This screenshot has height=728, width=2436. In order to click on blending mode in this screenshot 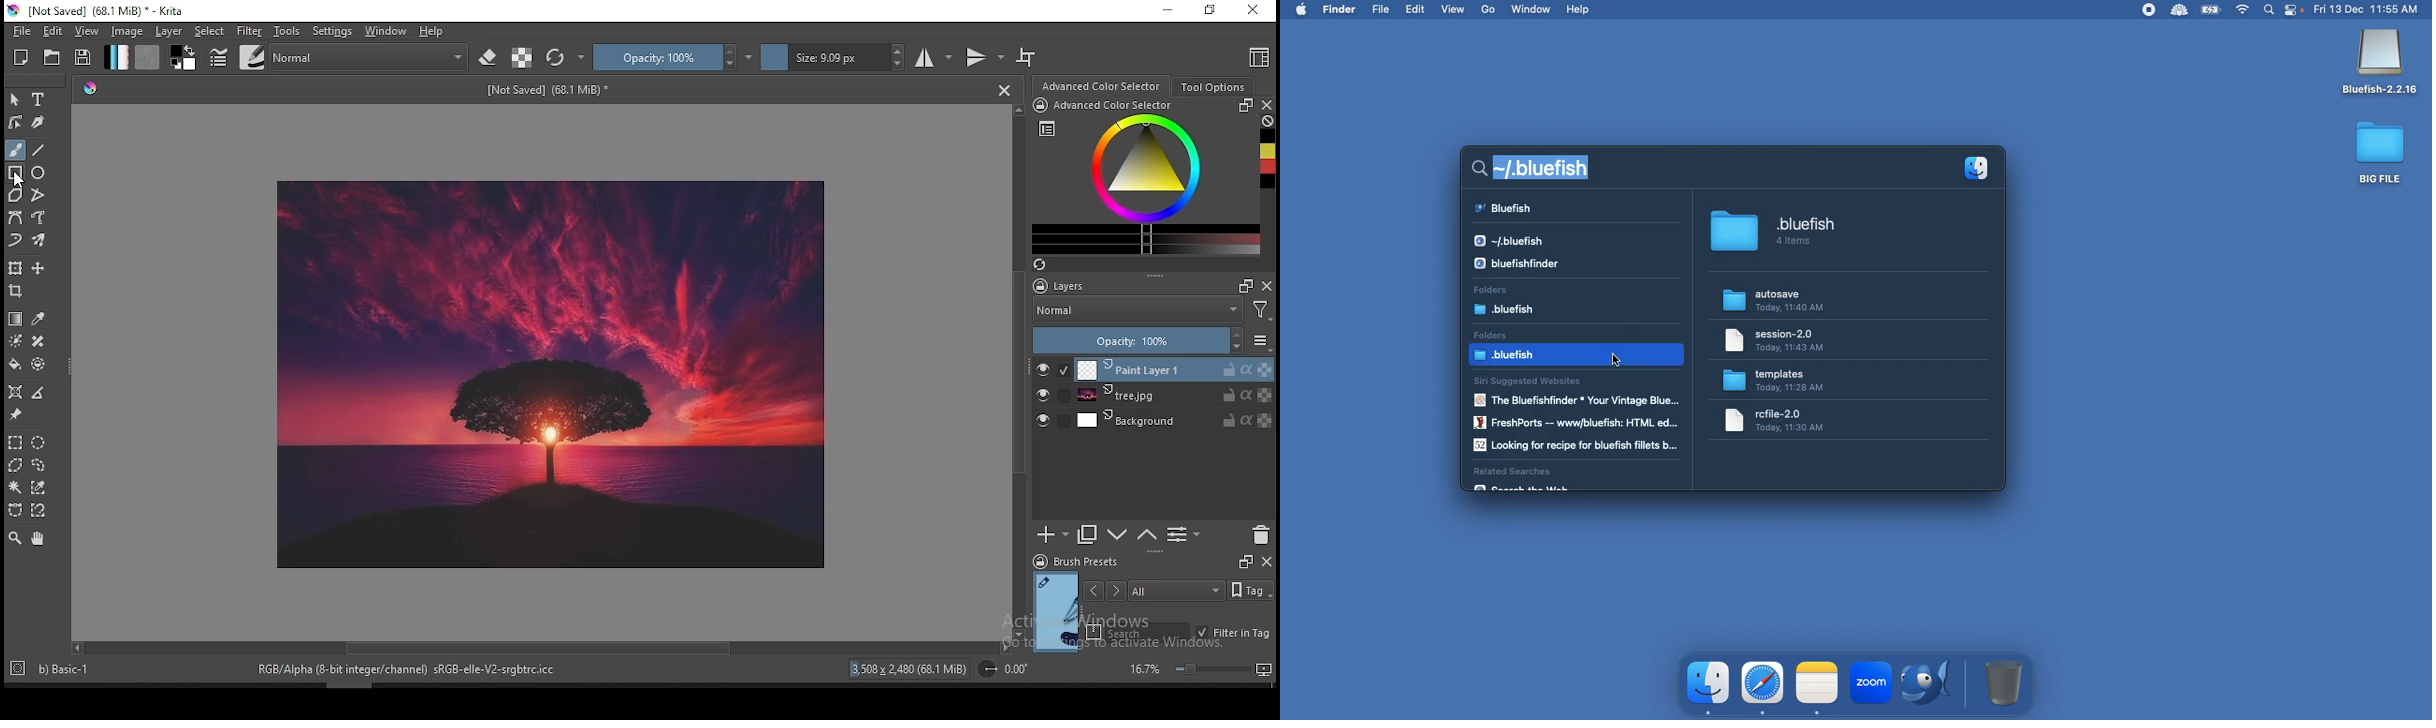, I will do `click(1155, 310)`.